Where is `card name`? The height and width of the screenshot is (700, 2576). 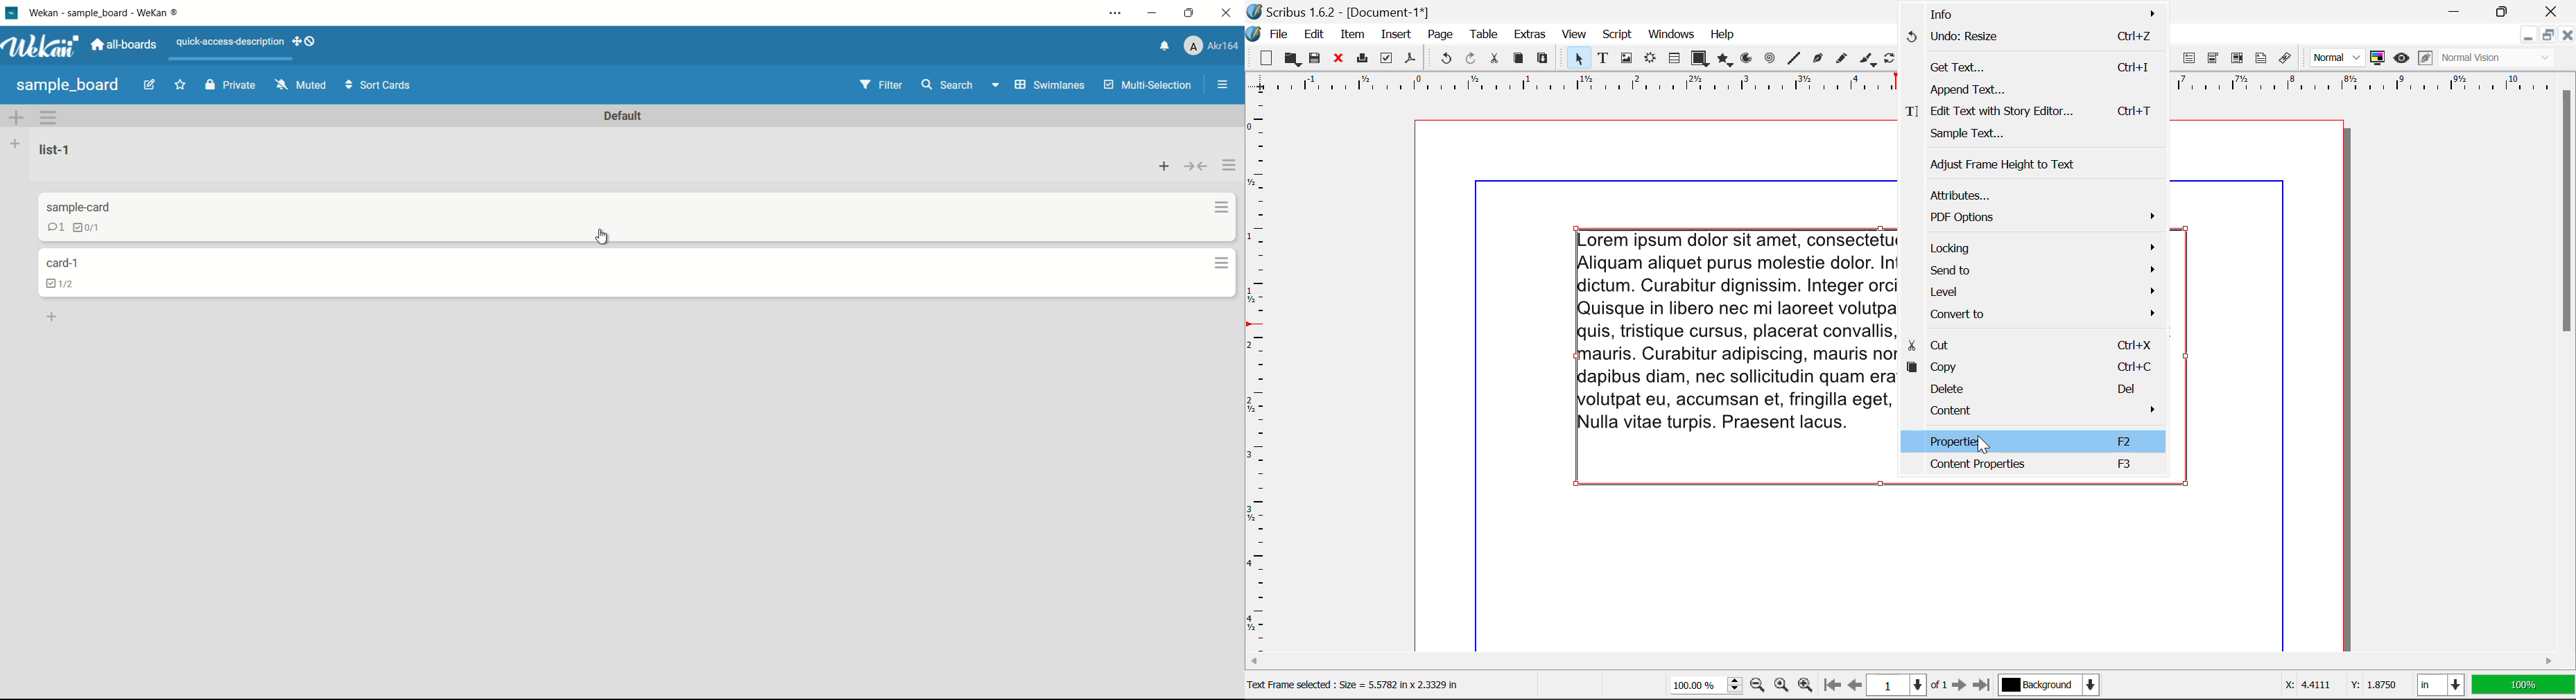
card name is located at coordinates (78, 207).